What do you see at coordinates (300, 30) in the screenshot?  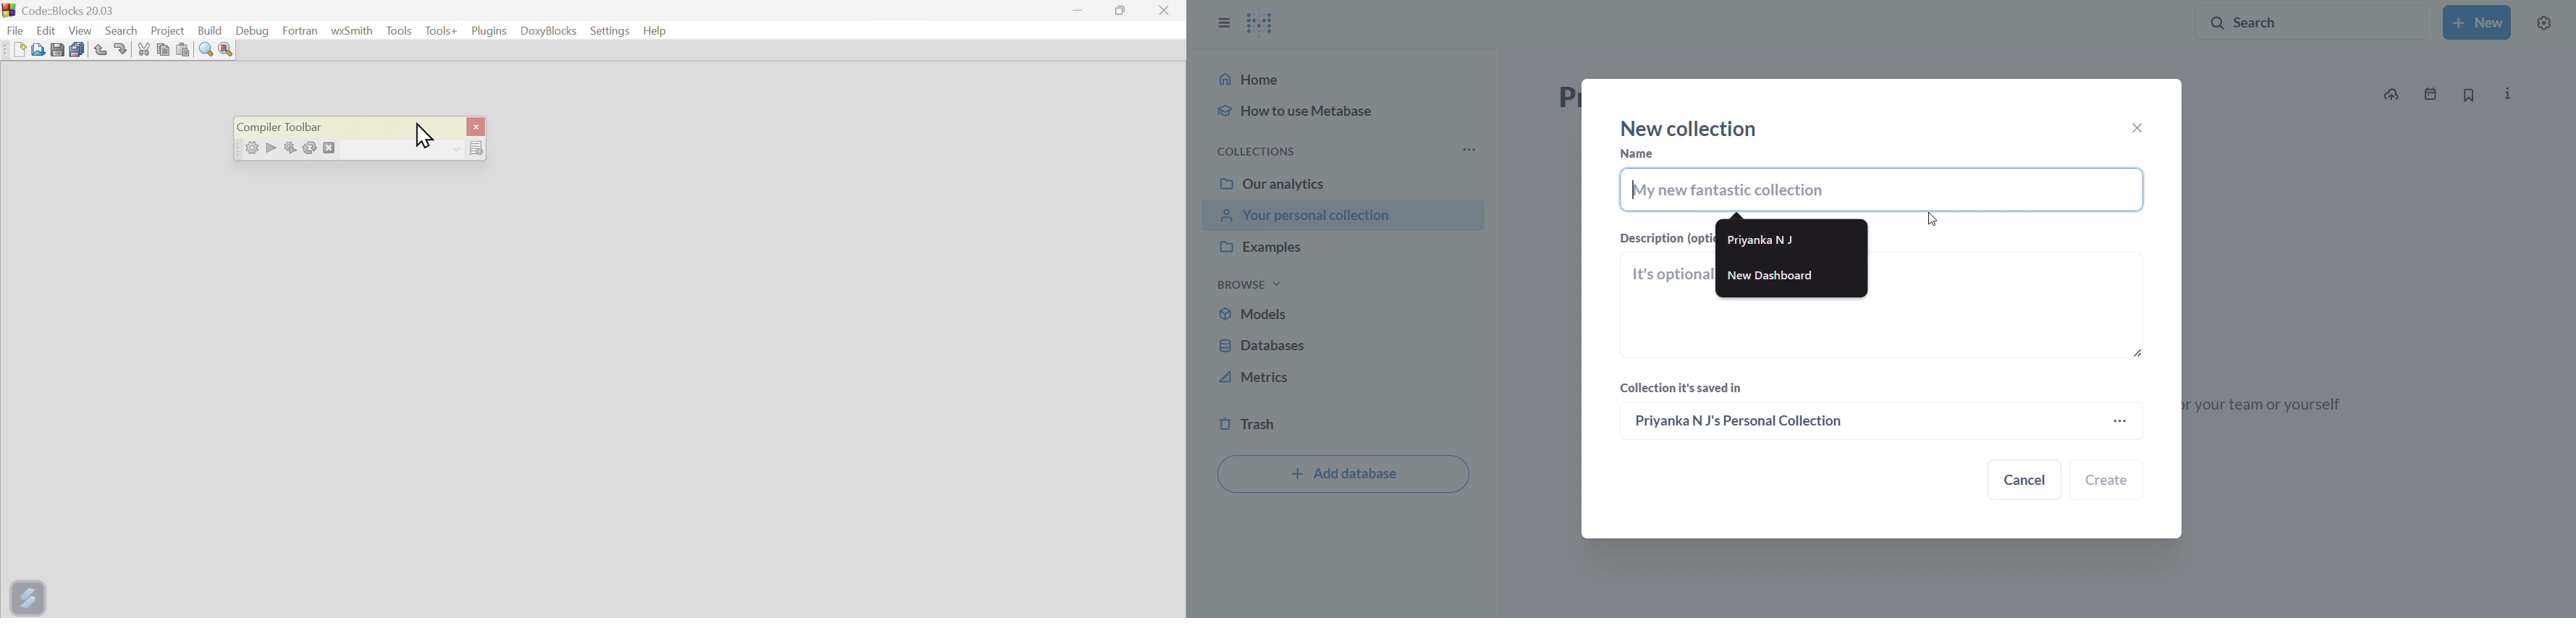 I see `Fortran` at bounding box center [300, 30].